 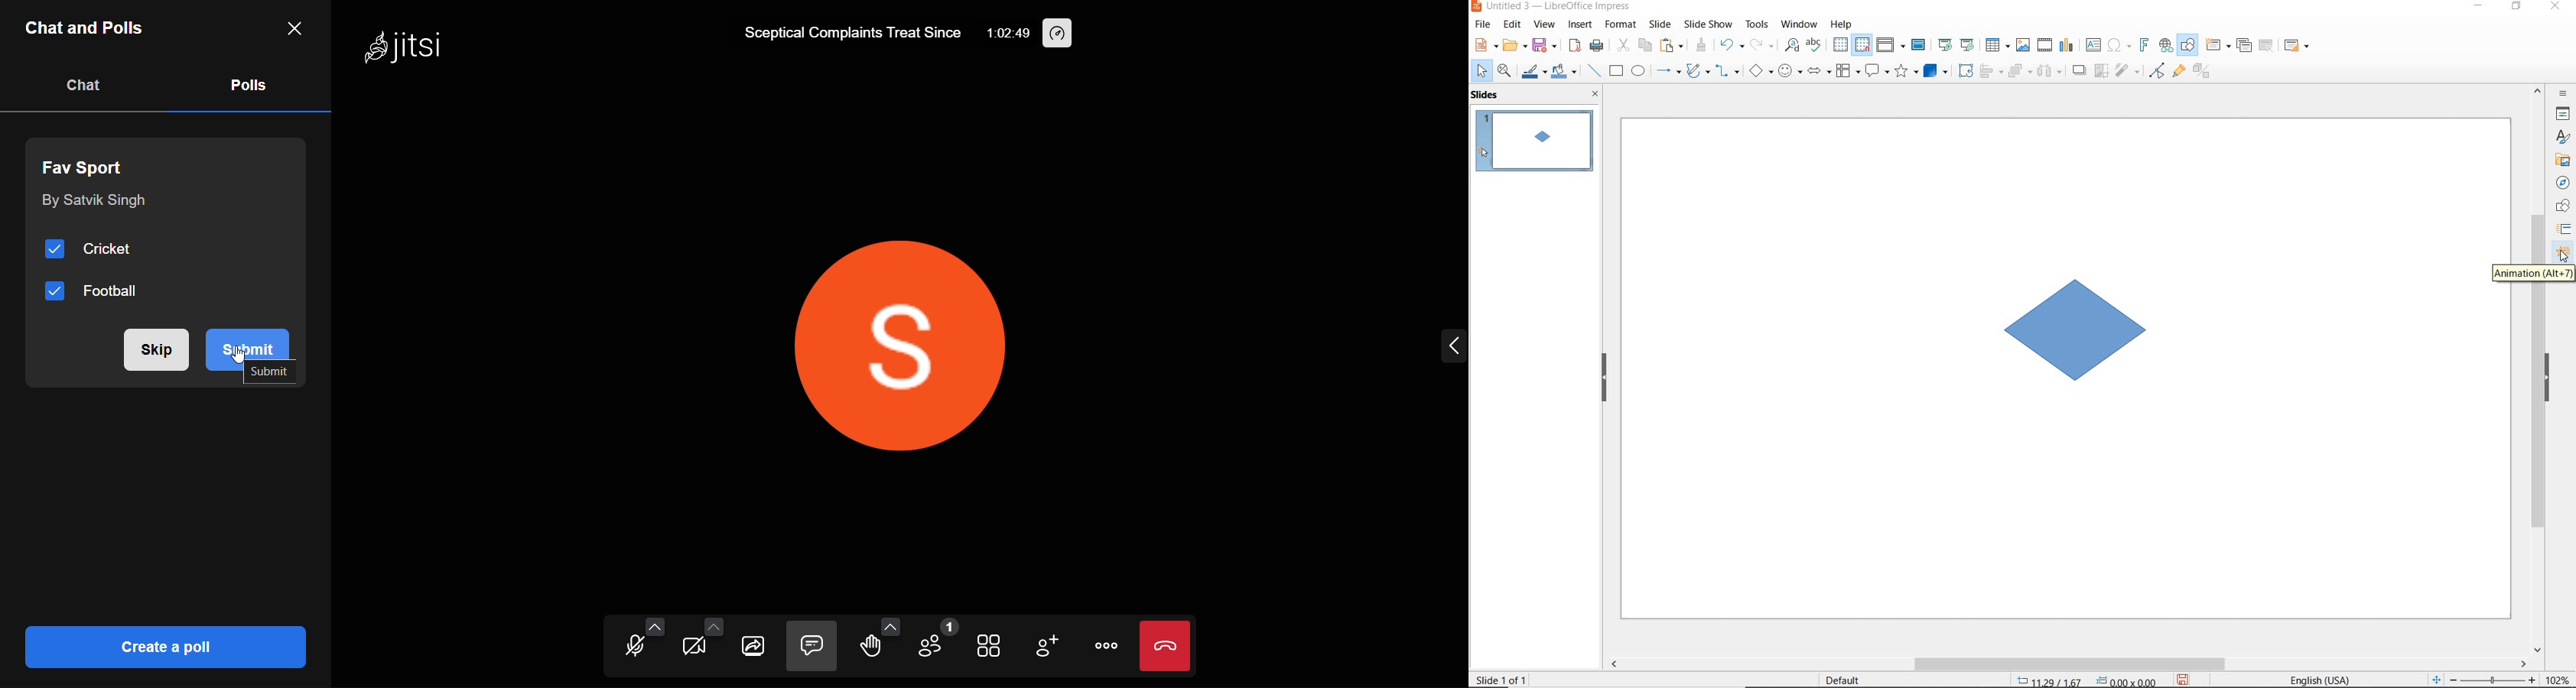 What do you see at coordinates (243, 359) in the screenshot?
I see `cursor` at bounding box center [243, 359].